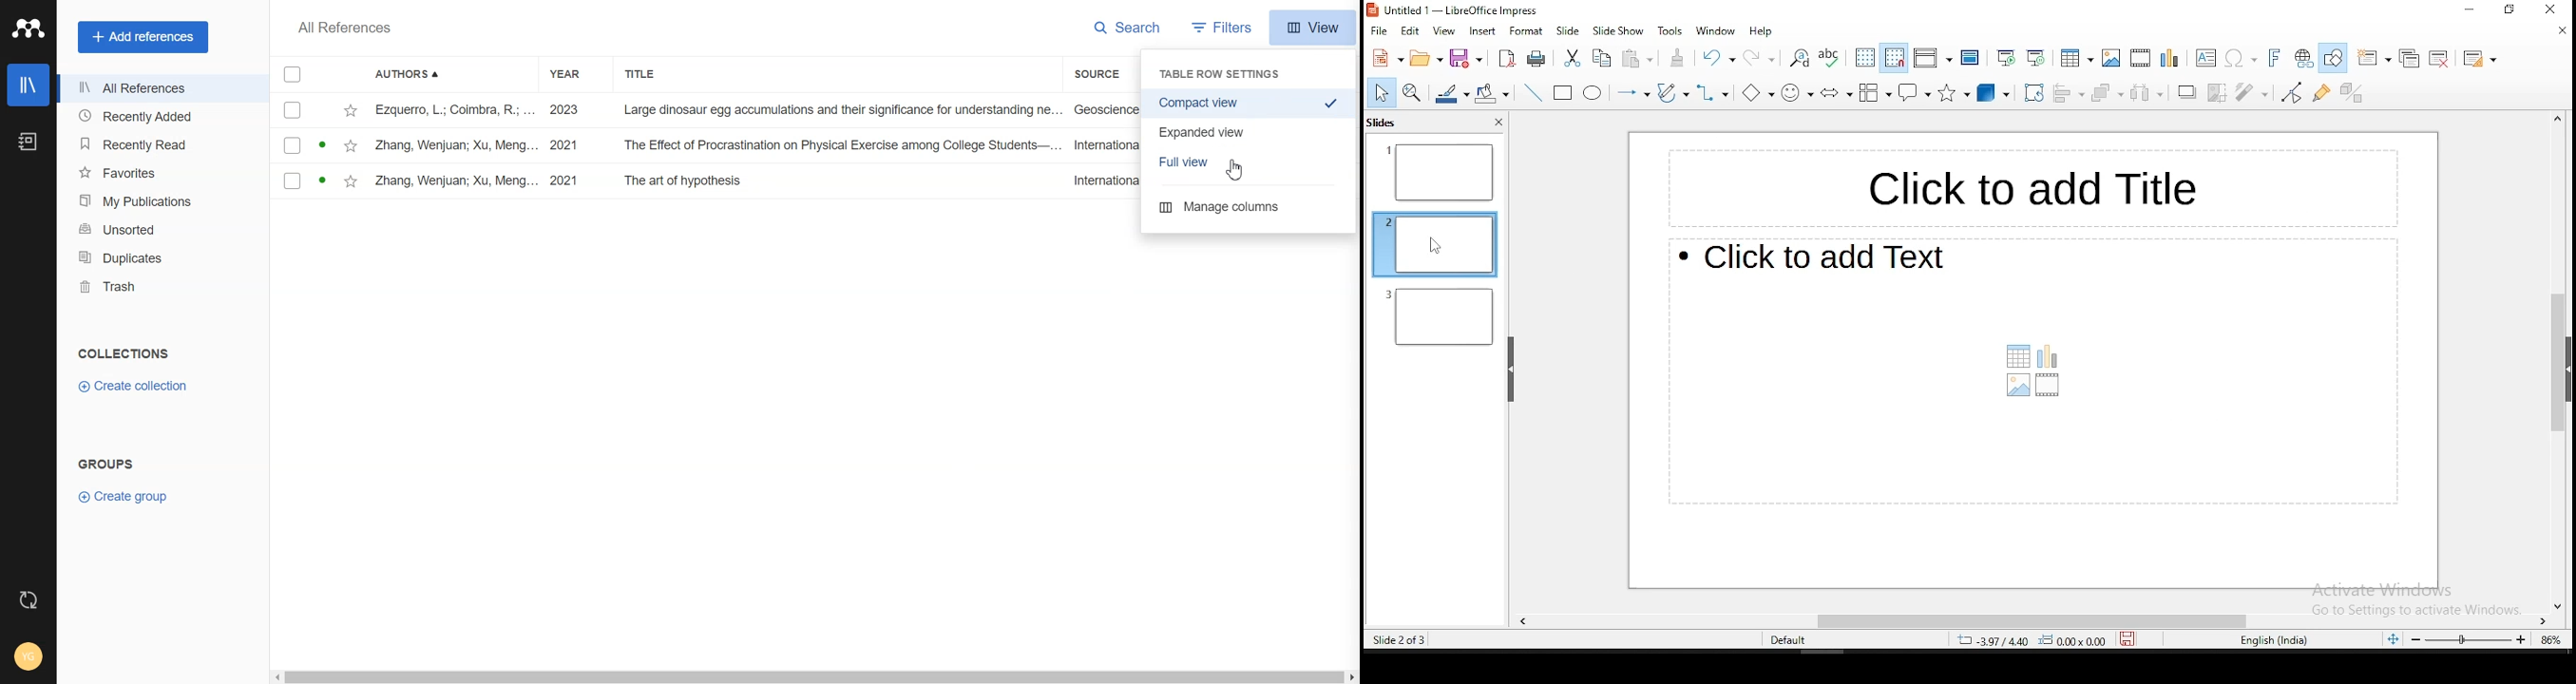  I want to click on clone formatting, so click(1678, 57).